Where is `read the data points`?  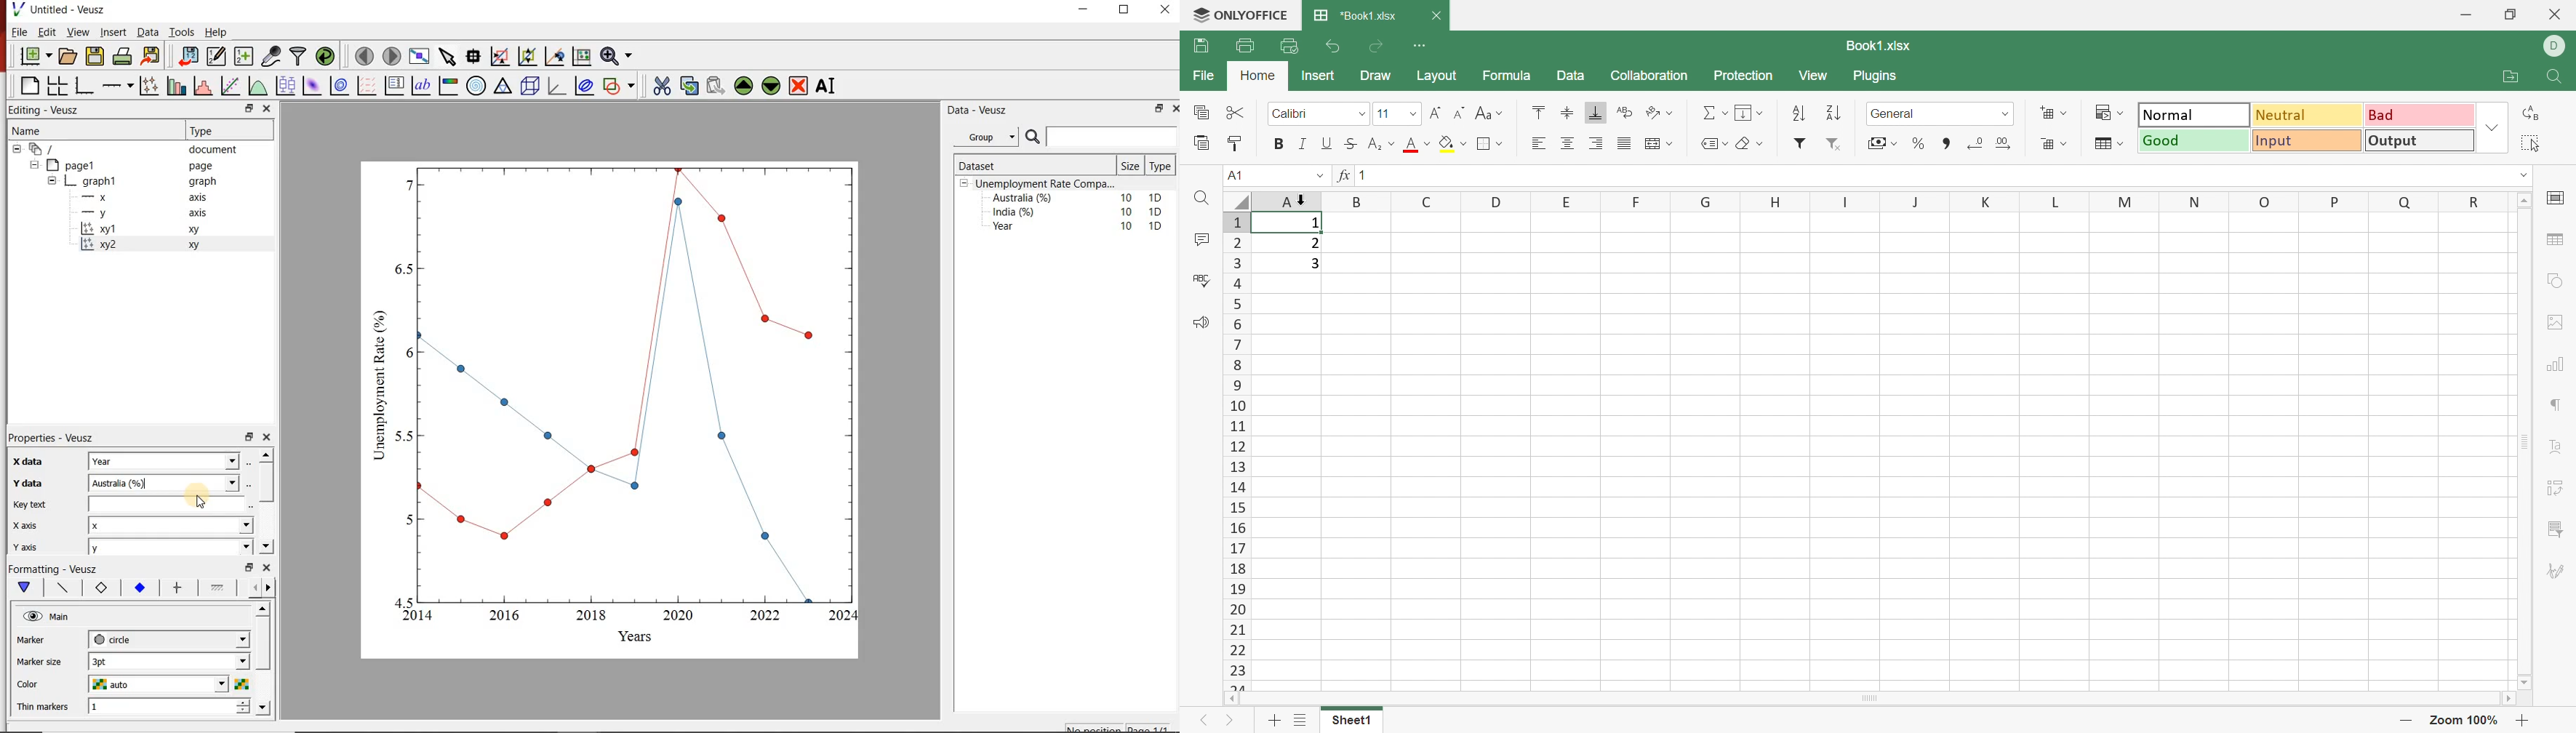
read the data points is located at coordinates (475, 55).